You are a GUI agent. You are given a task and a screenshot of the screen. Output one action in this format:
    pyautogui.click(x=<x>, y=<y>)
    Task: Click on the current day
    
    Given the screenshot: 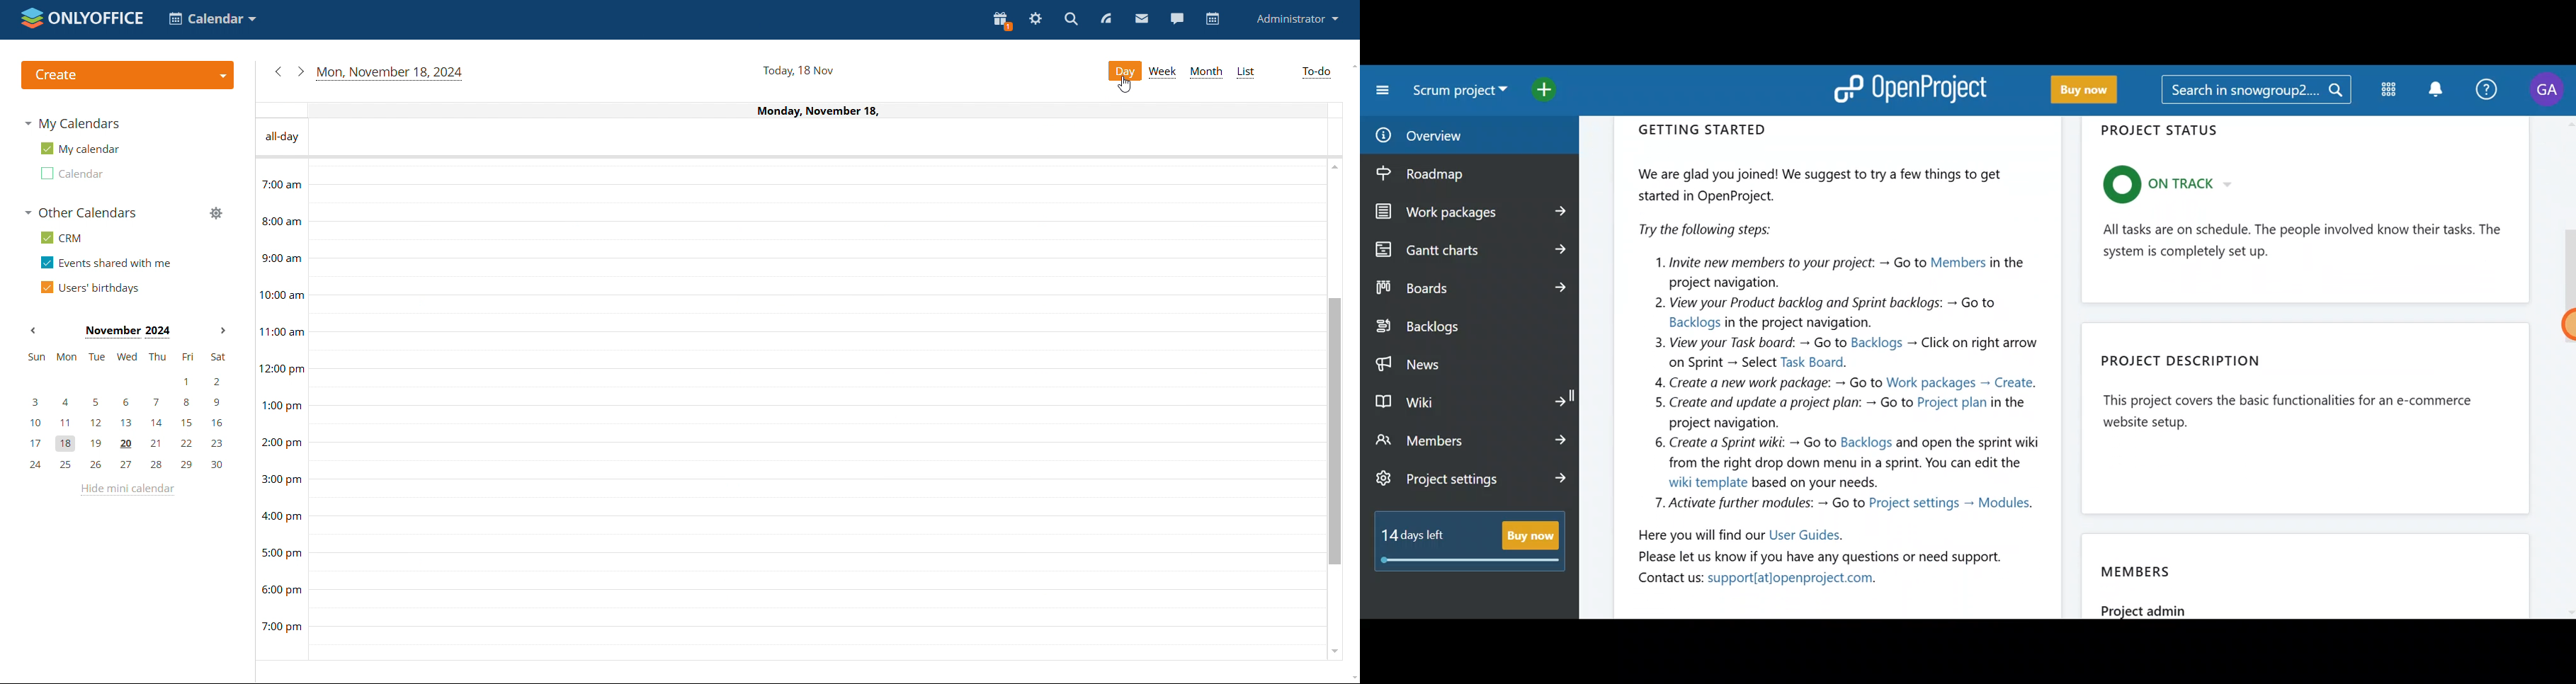 What is the action you would take?
    pyautogui.click(x=390, y=74)
    